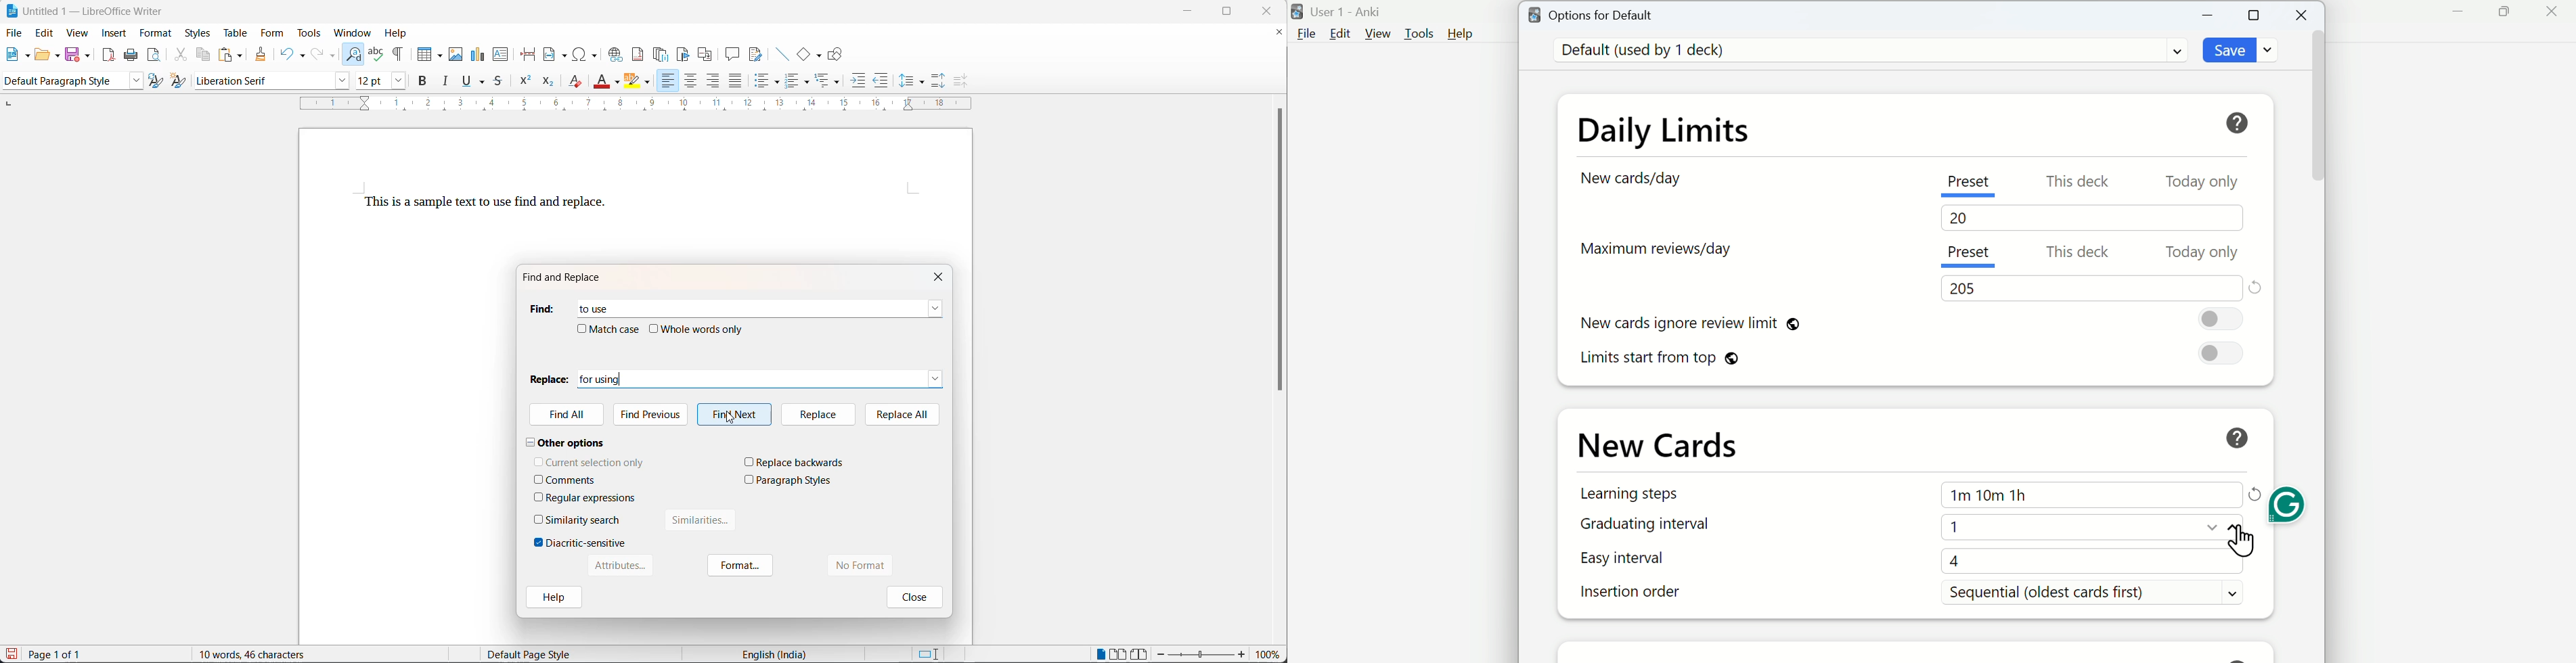 The height and width of the screenshot is (672, 2576). Describe the element at coordinates (617, 54) in the screenshot. I see `insert hyperlink` at that location.